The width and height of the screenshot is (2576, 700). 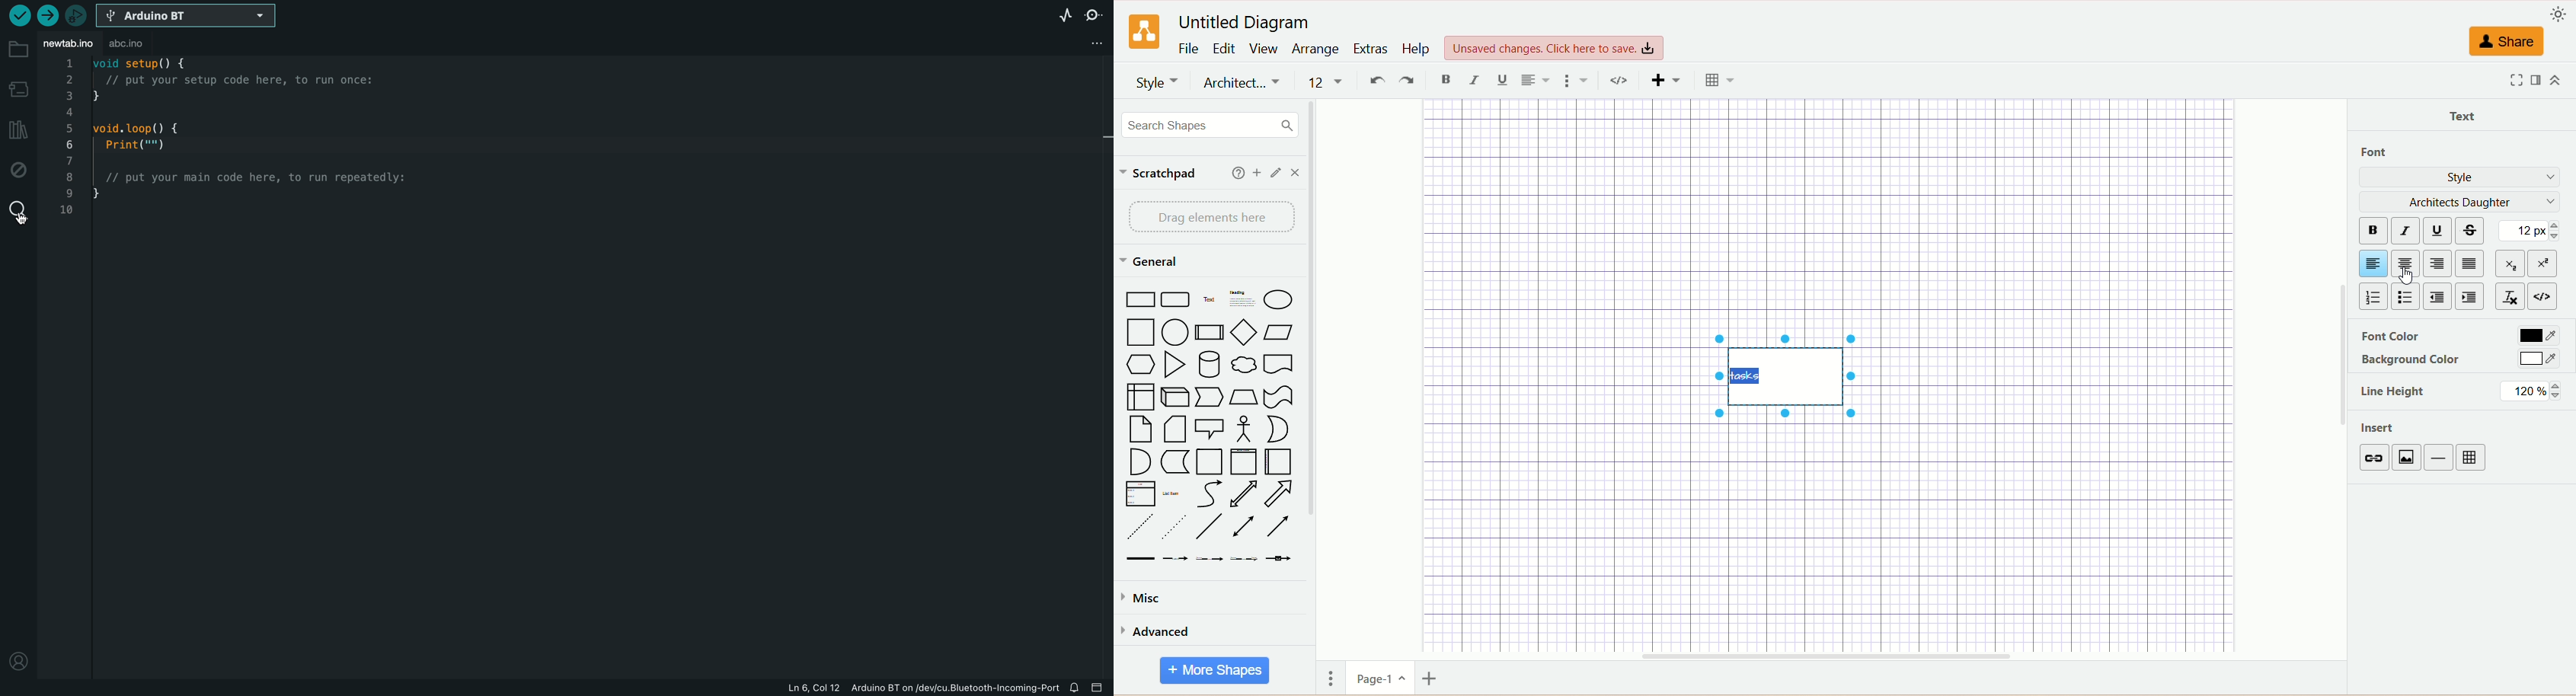 What do you see at coordinates (1830, 654) in the screenshot?
I see `horizontal scroll bar` at bounding box center [1830, 654].